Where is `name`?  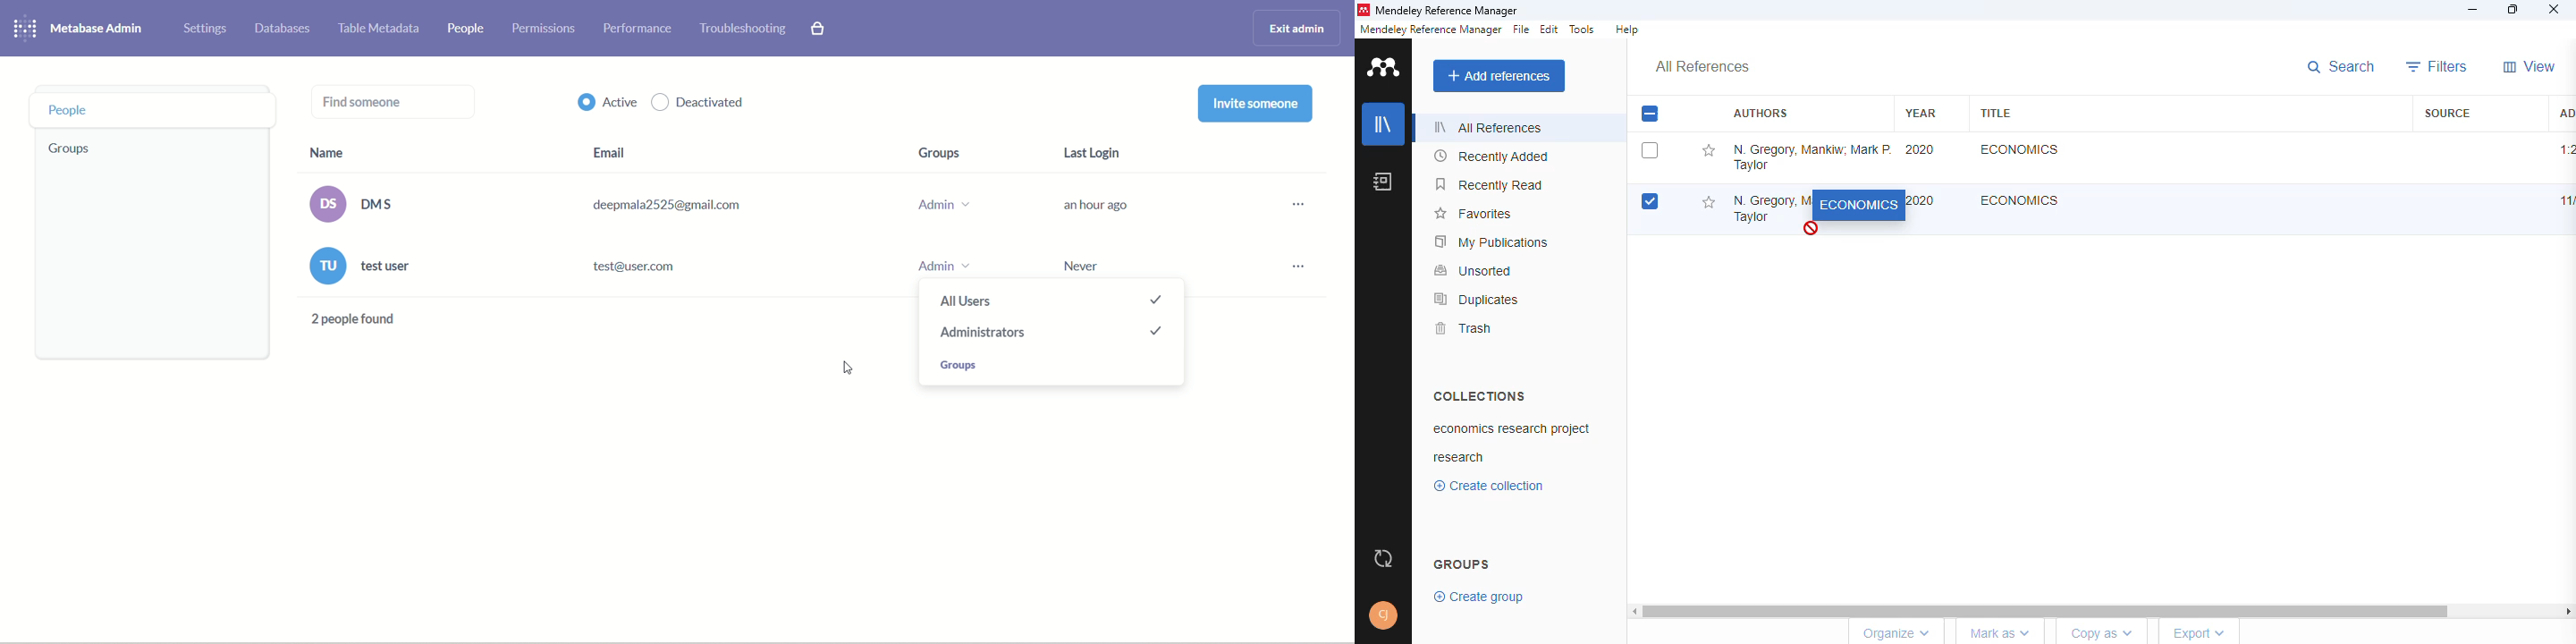 name is located at coordinates (361, 242).